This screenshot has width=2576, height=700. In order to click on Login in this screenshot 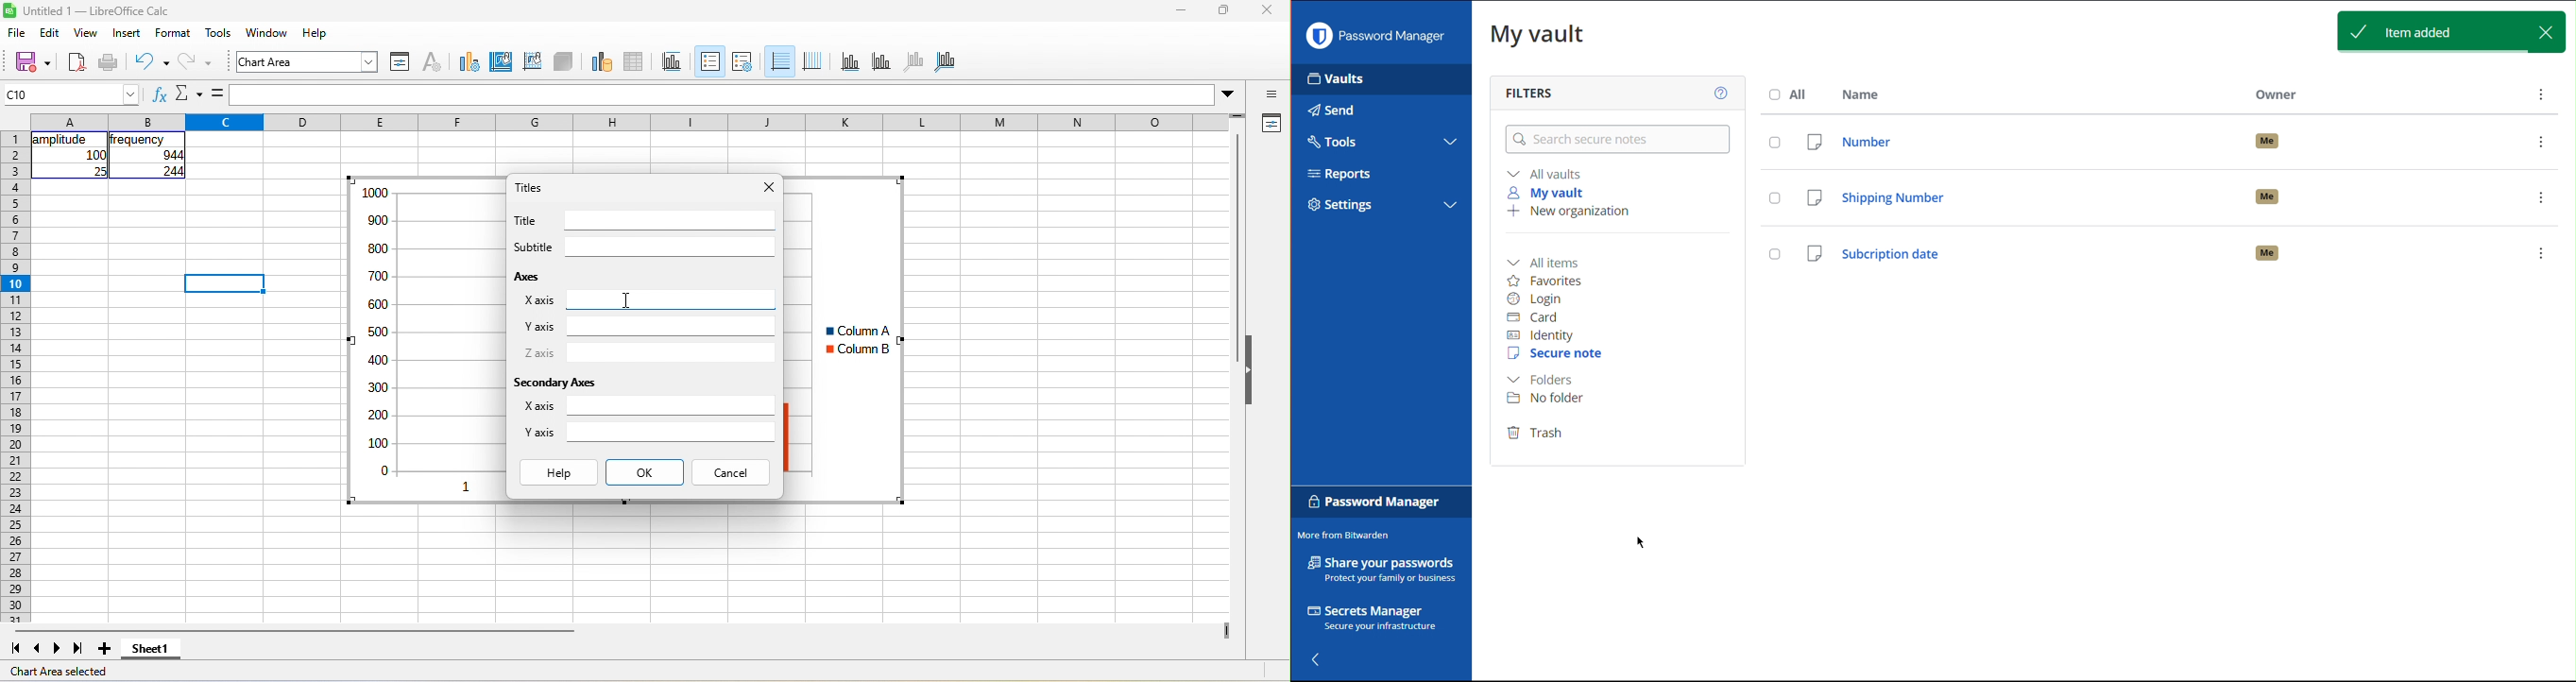, I will do `click(1538, 299)`.